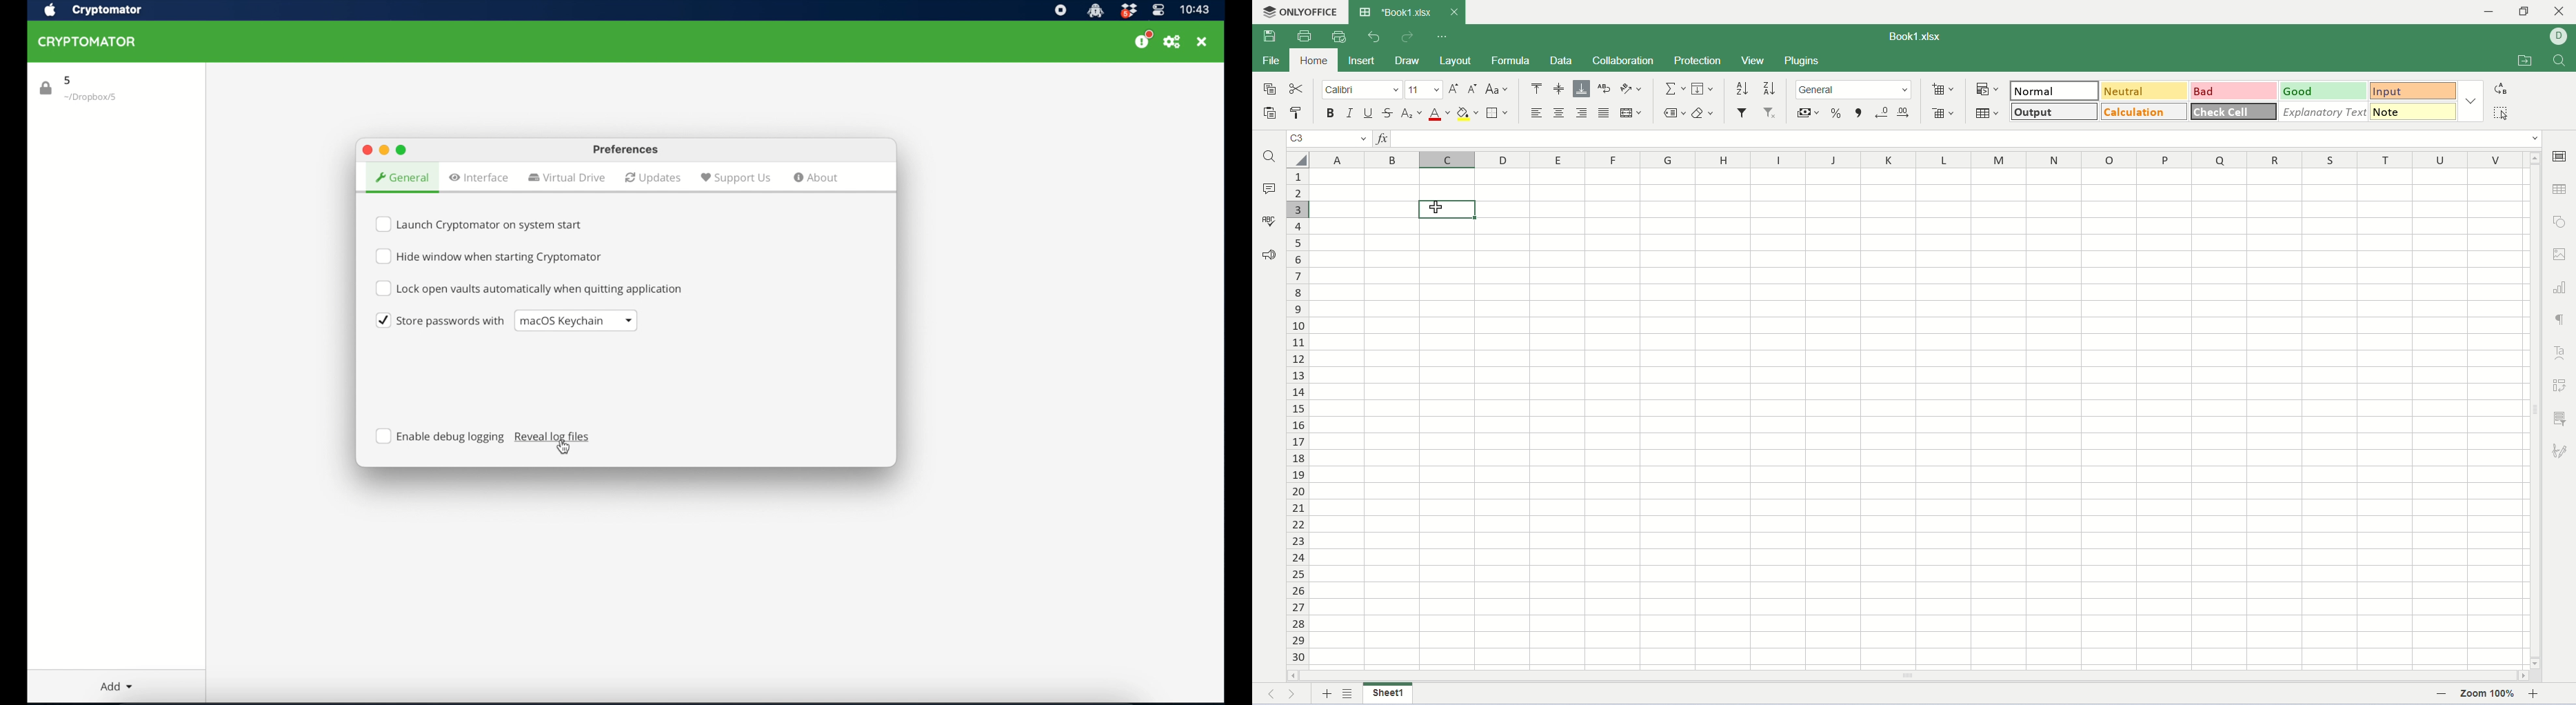  Describe the element at coordinates (1268, 252) in the screenshot. I see `feedback and support` at that location.